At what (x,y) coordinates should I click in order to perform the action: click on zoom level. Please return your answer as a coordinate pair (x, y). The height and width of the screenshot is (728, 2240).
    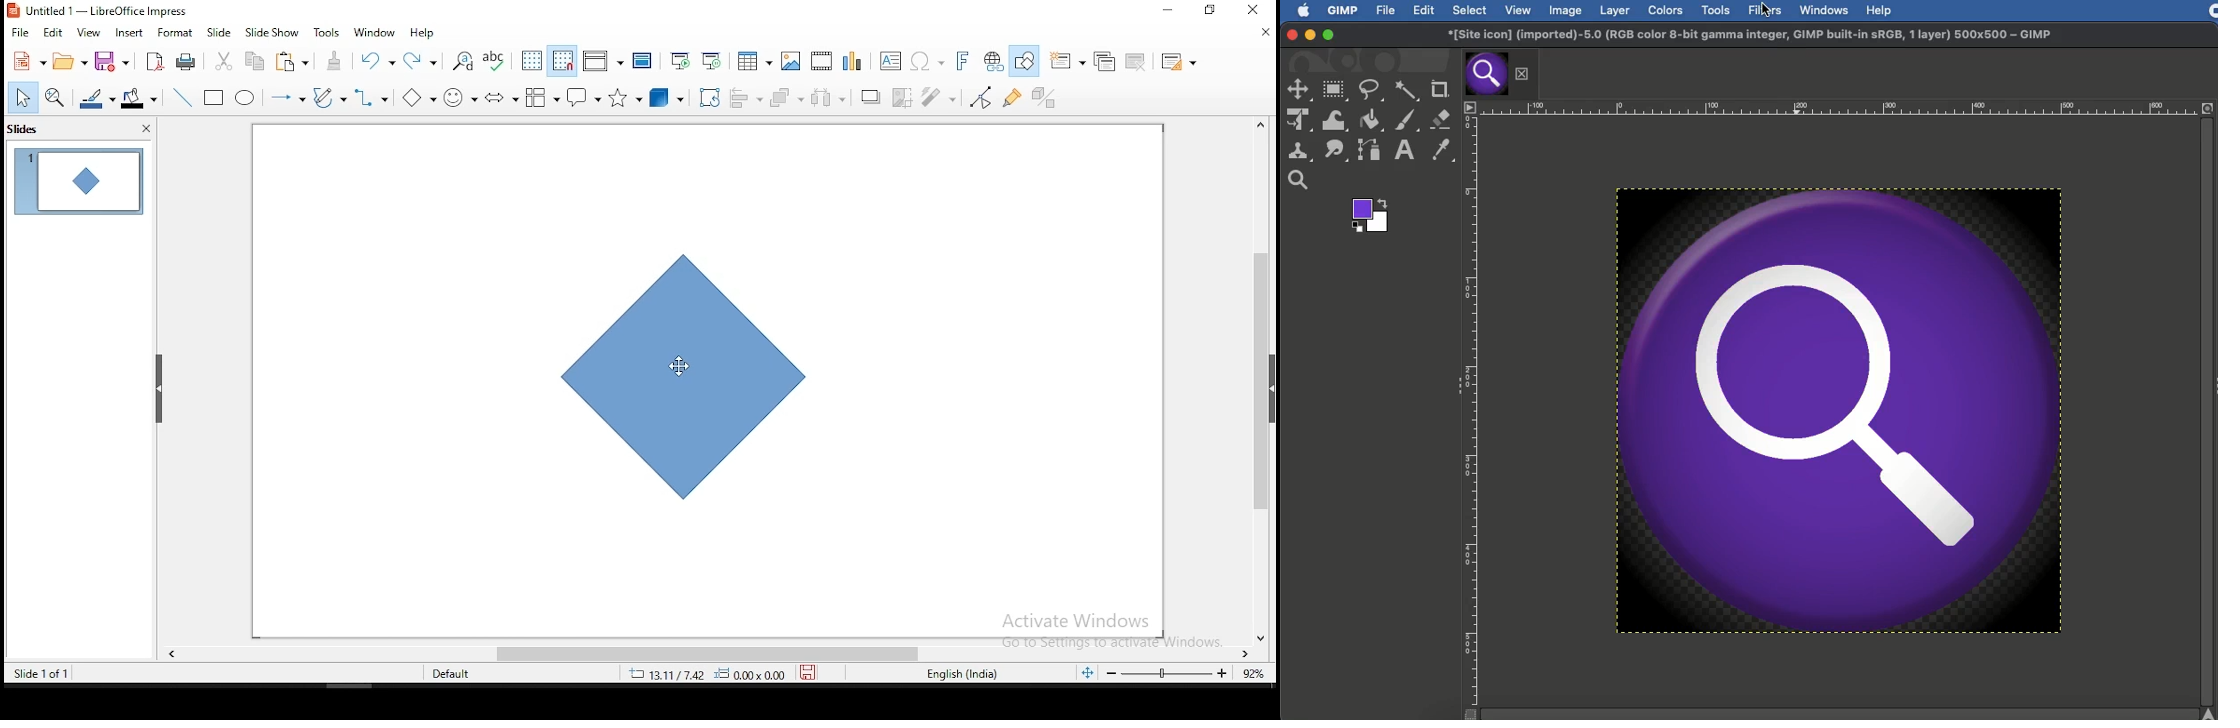
    Looking at the image, I should click on (1183, 671).